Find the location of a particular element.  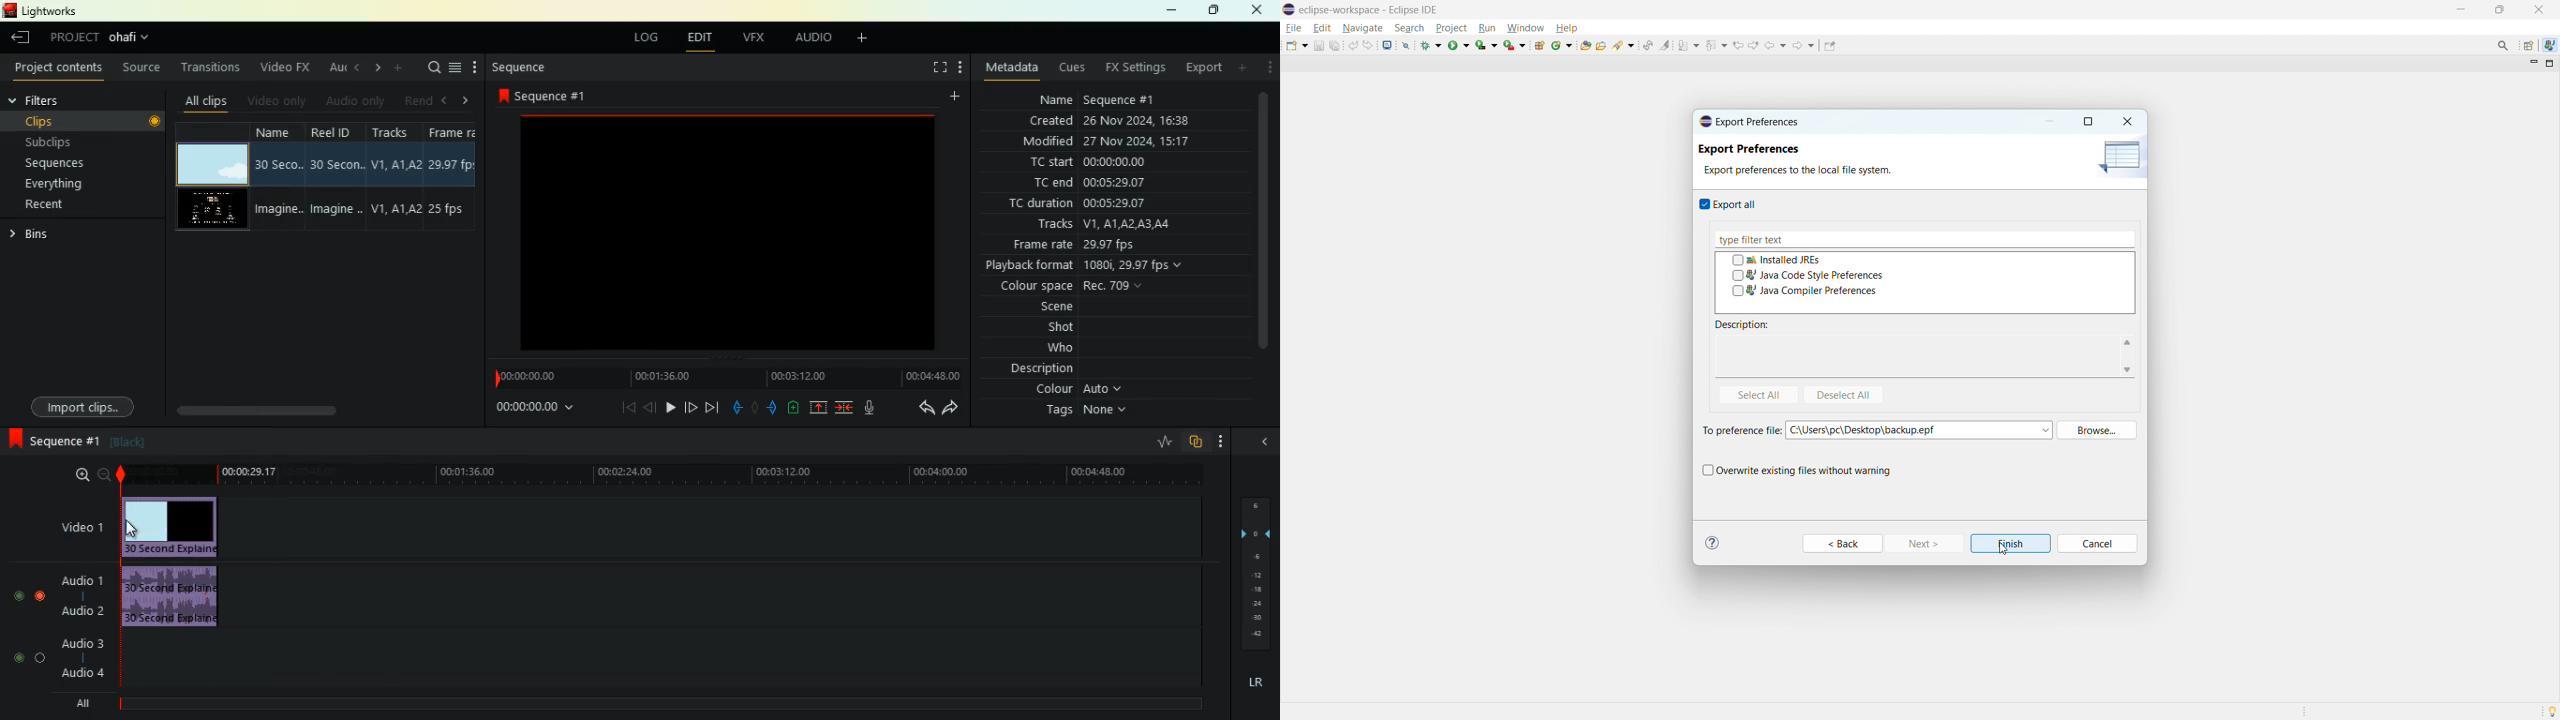

time is located at coordinates (664, 474).